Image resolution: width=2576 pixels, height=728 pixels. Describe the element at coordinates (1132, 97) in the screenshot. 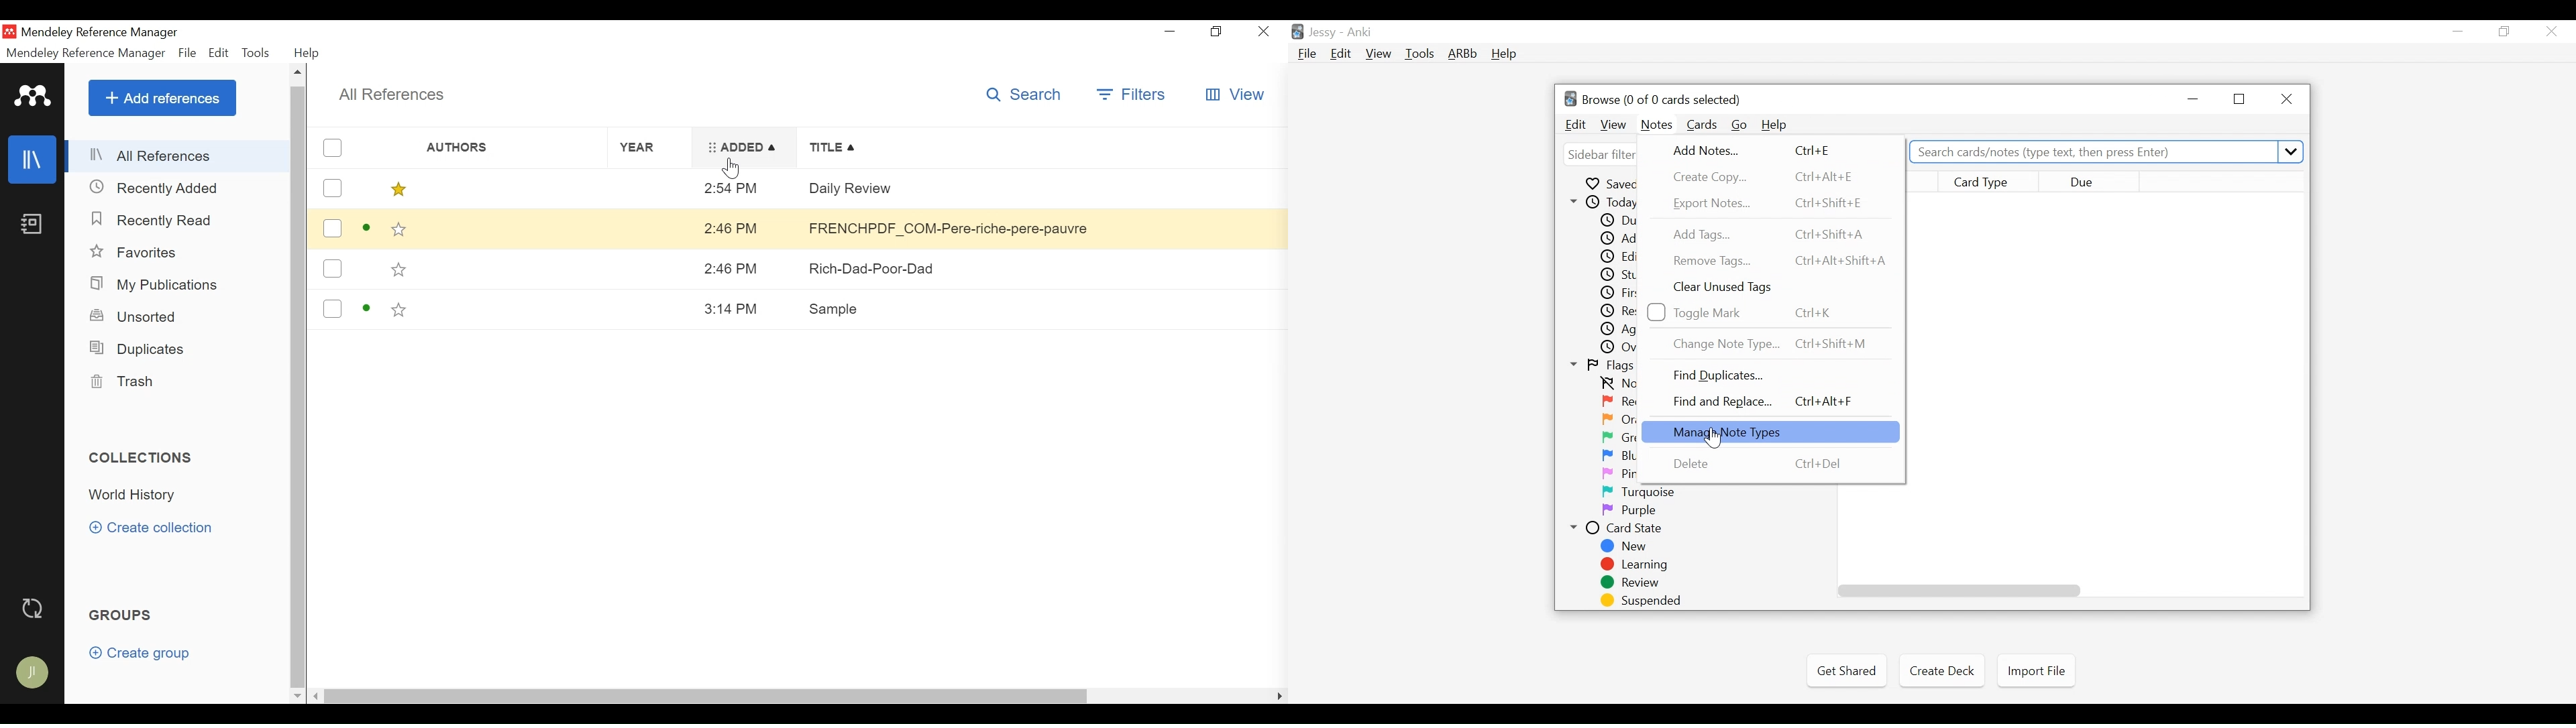

I see `Filter` at that location.